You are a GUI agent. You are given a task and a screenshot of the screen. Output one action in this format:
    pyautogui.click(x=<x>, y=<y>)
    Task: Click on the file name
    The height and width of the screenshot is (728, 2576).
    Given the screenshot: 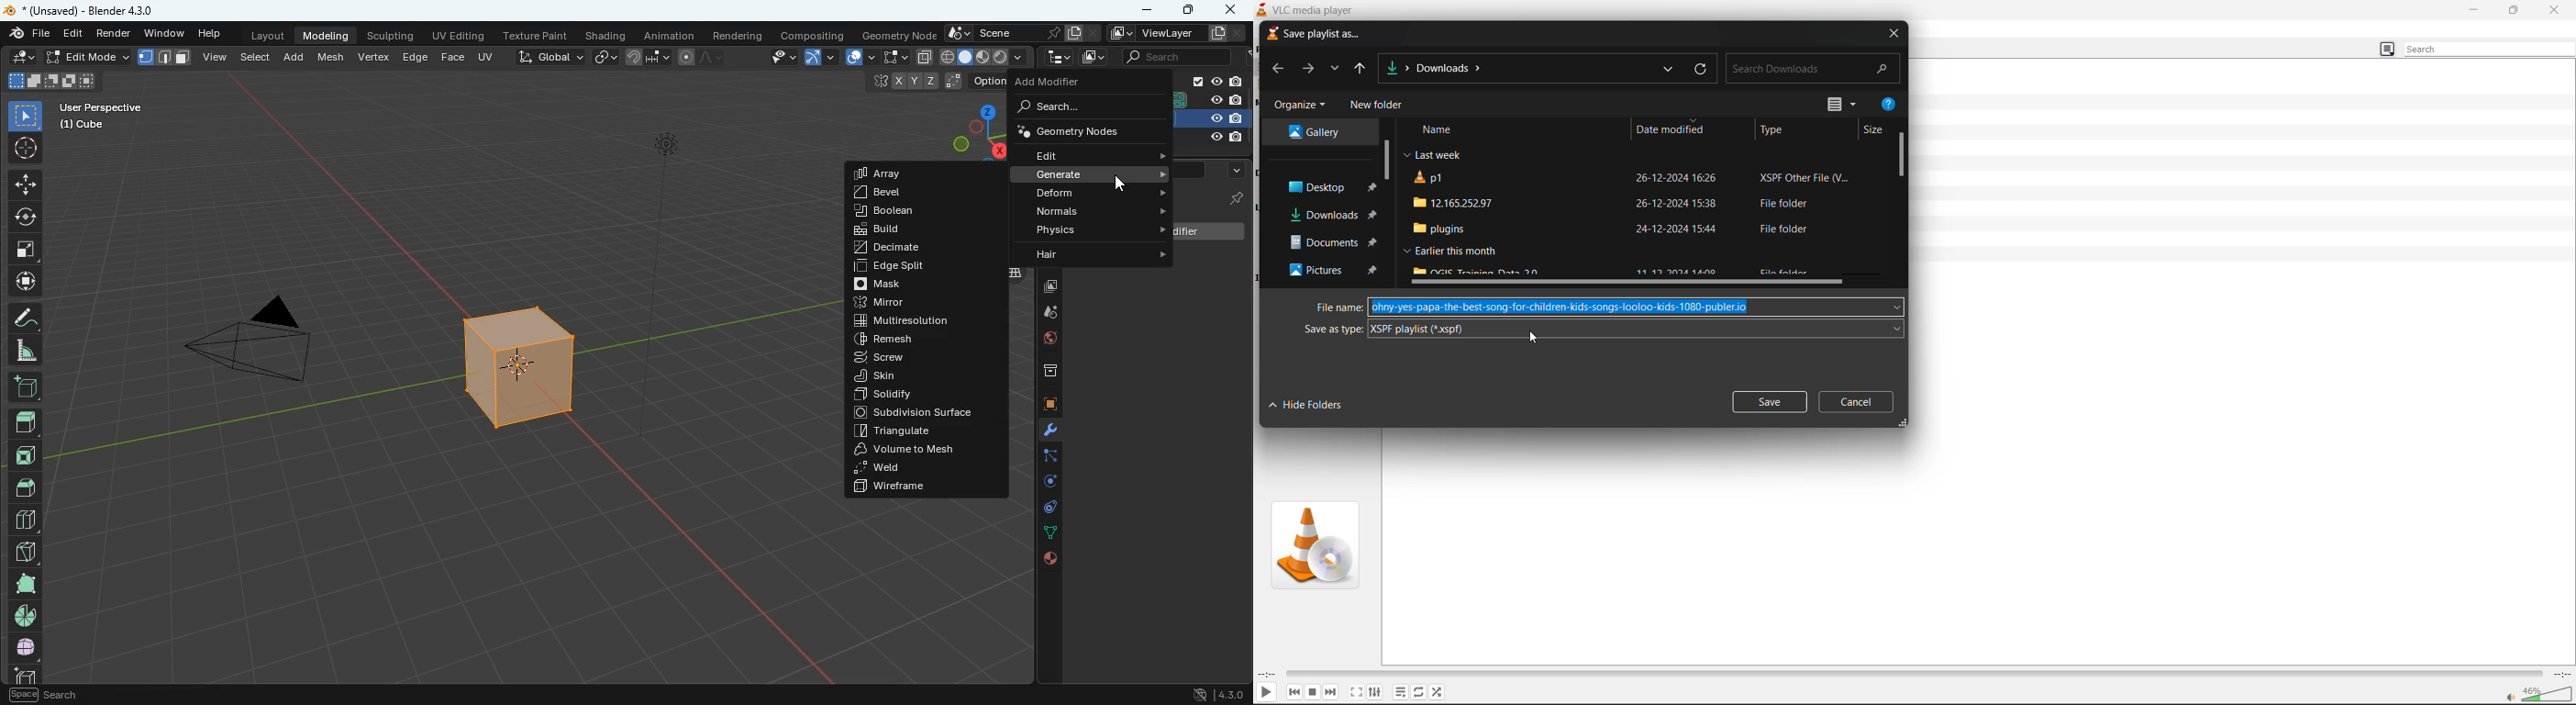 What is the action you would take?
    pyautogui.click(x=1337, y=307)
    